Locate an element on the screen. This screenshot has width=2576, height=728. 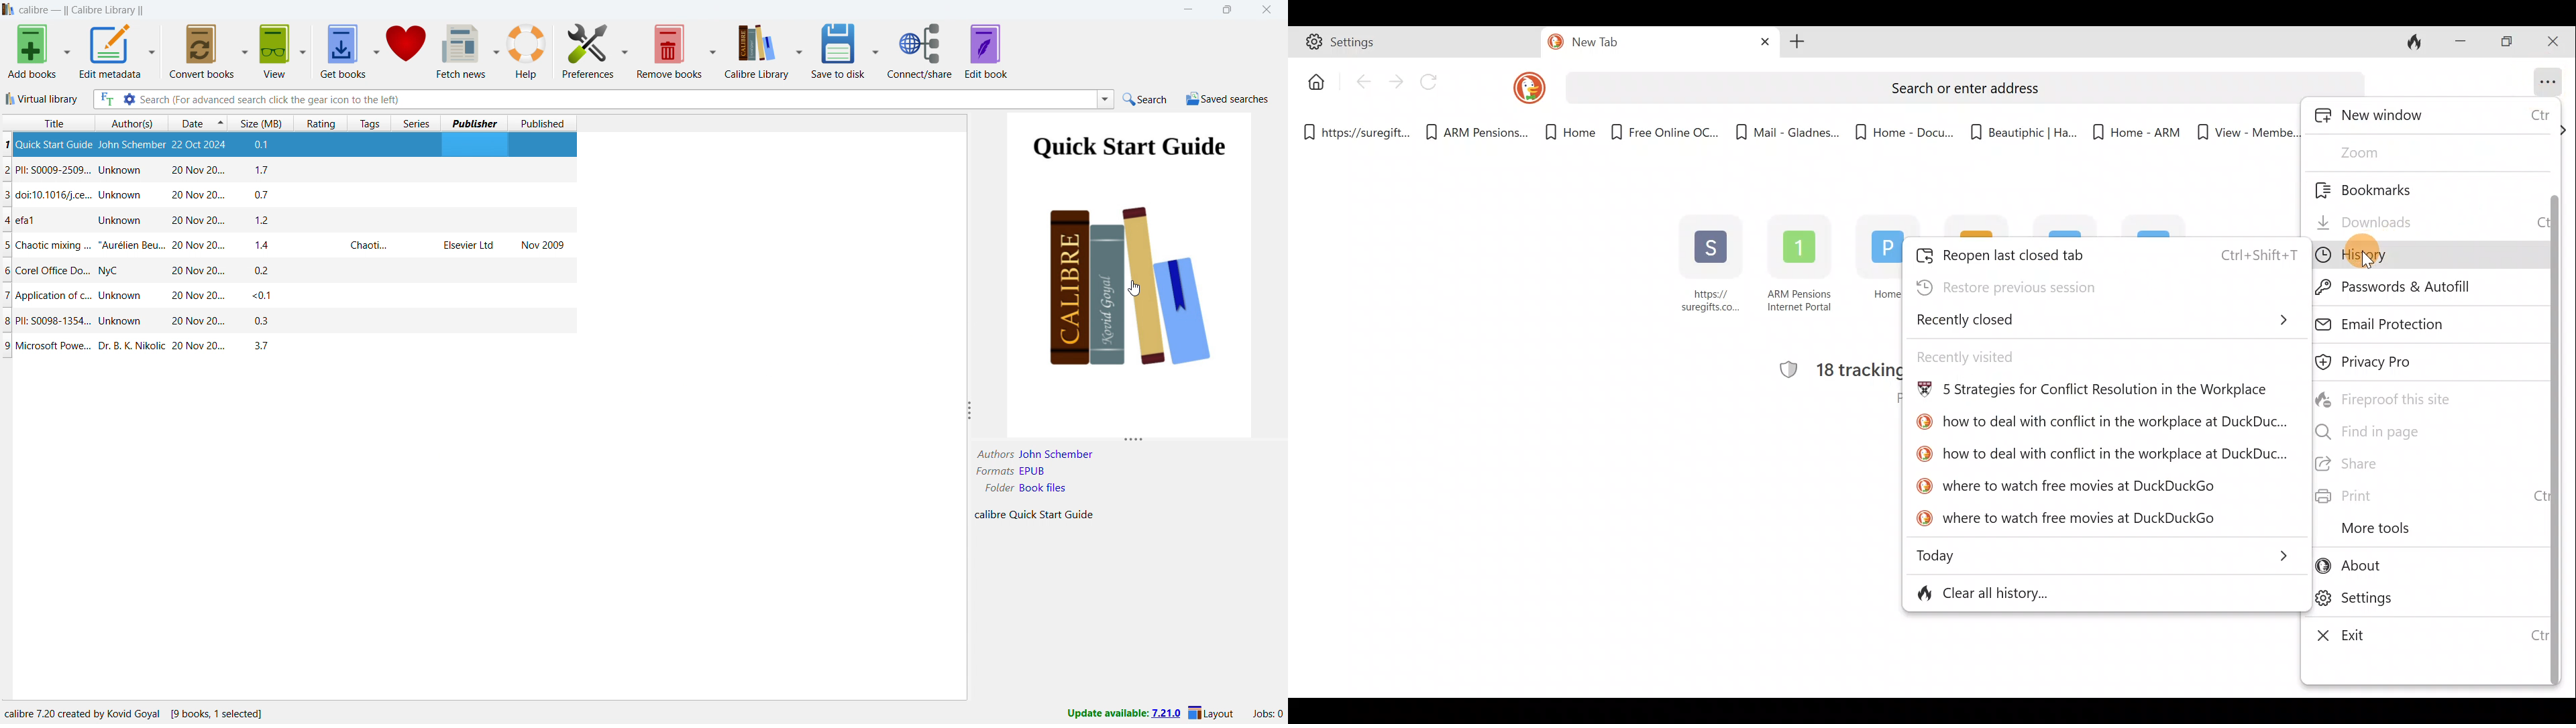
calibre library options is located at coordinates (798, 49).